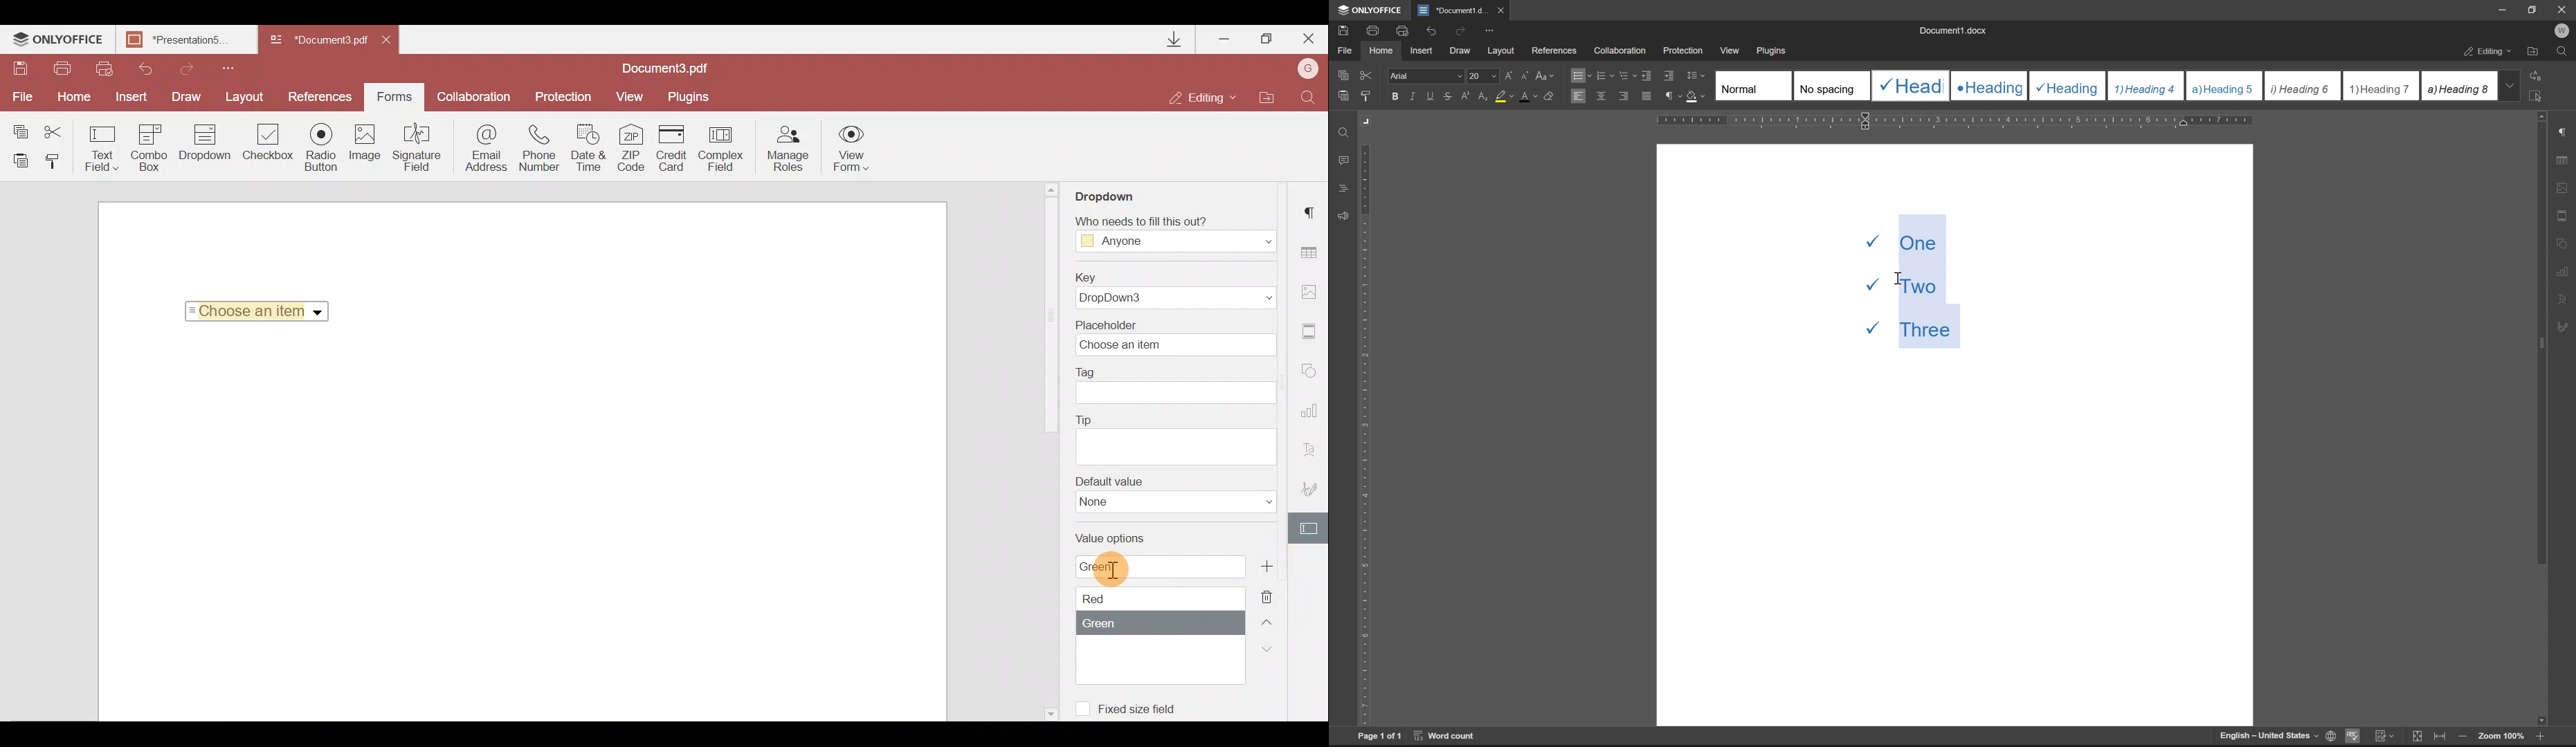 Image resolution: width=2576 pixels, height=756 pixels. I want to click on undo, so click(1430, 32).